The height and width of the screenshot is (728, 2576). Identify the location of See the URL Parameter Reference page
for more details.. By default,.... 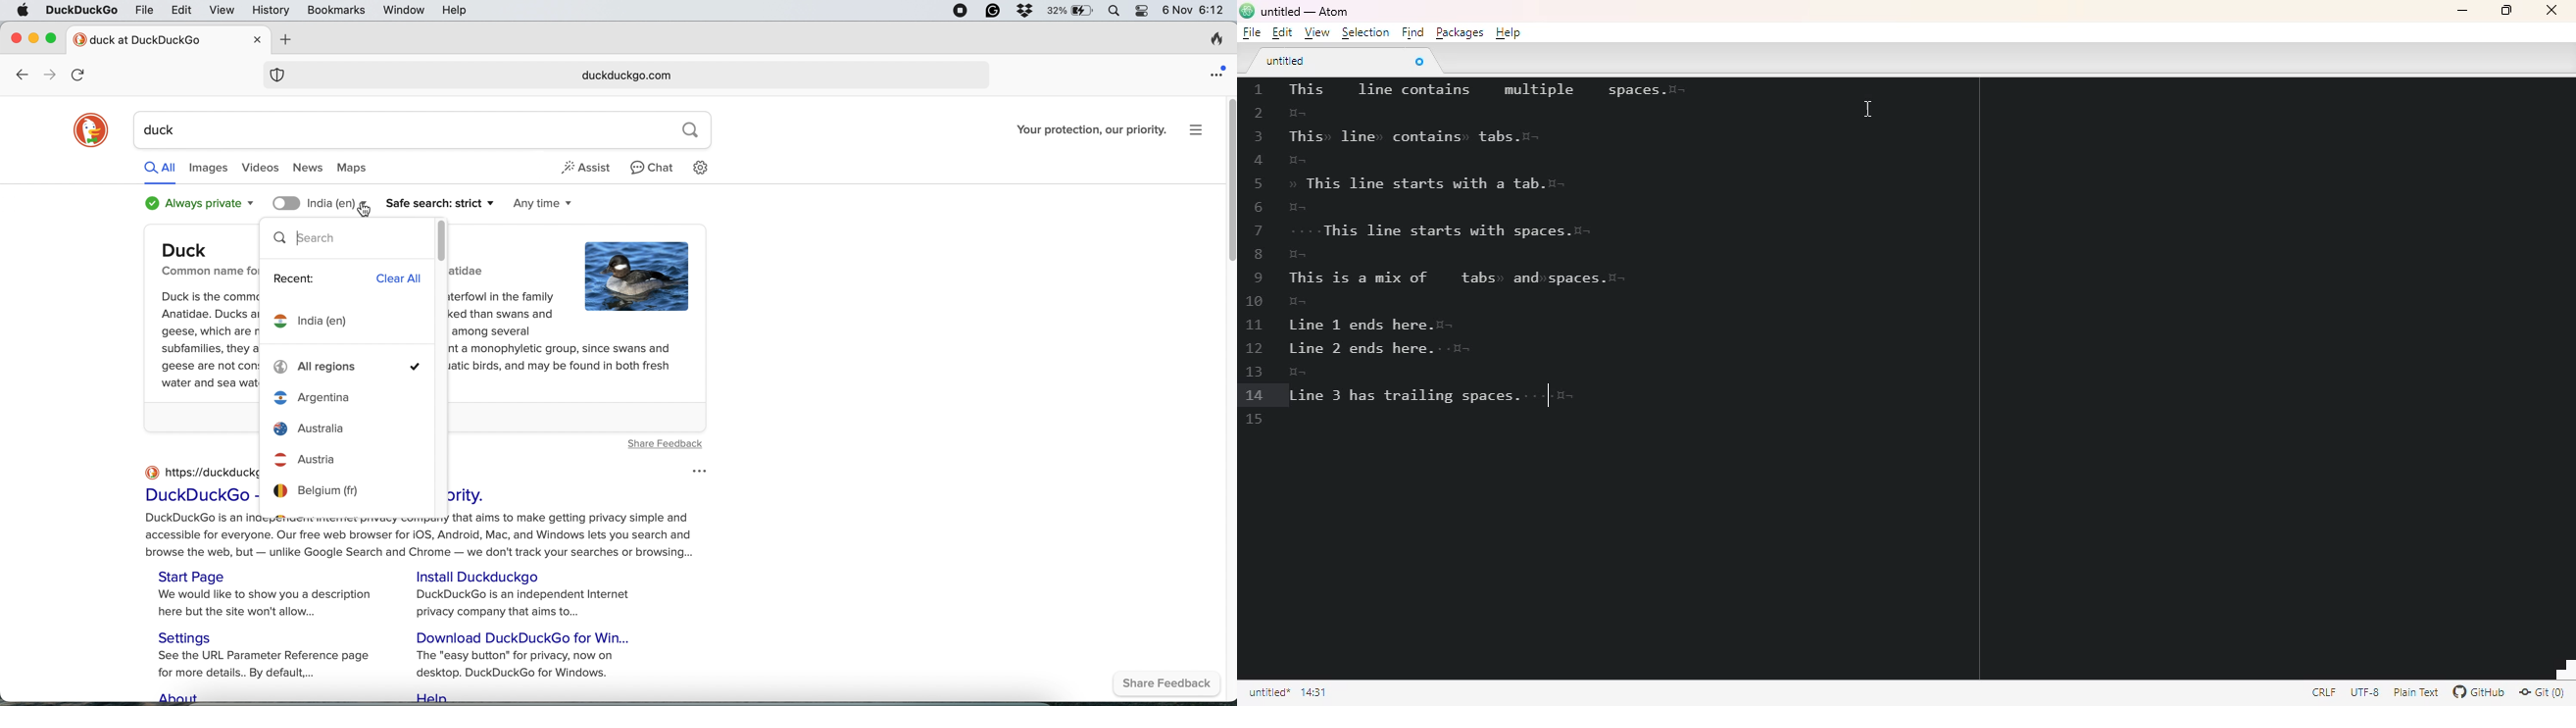
(271, 666).